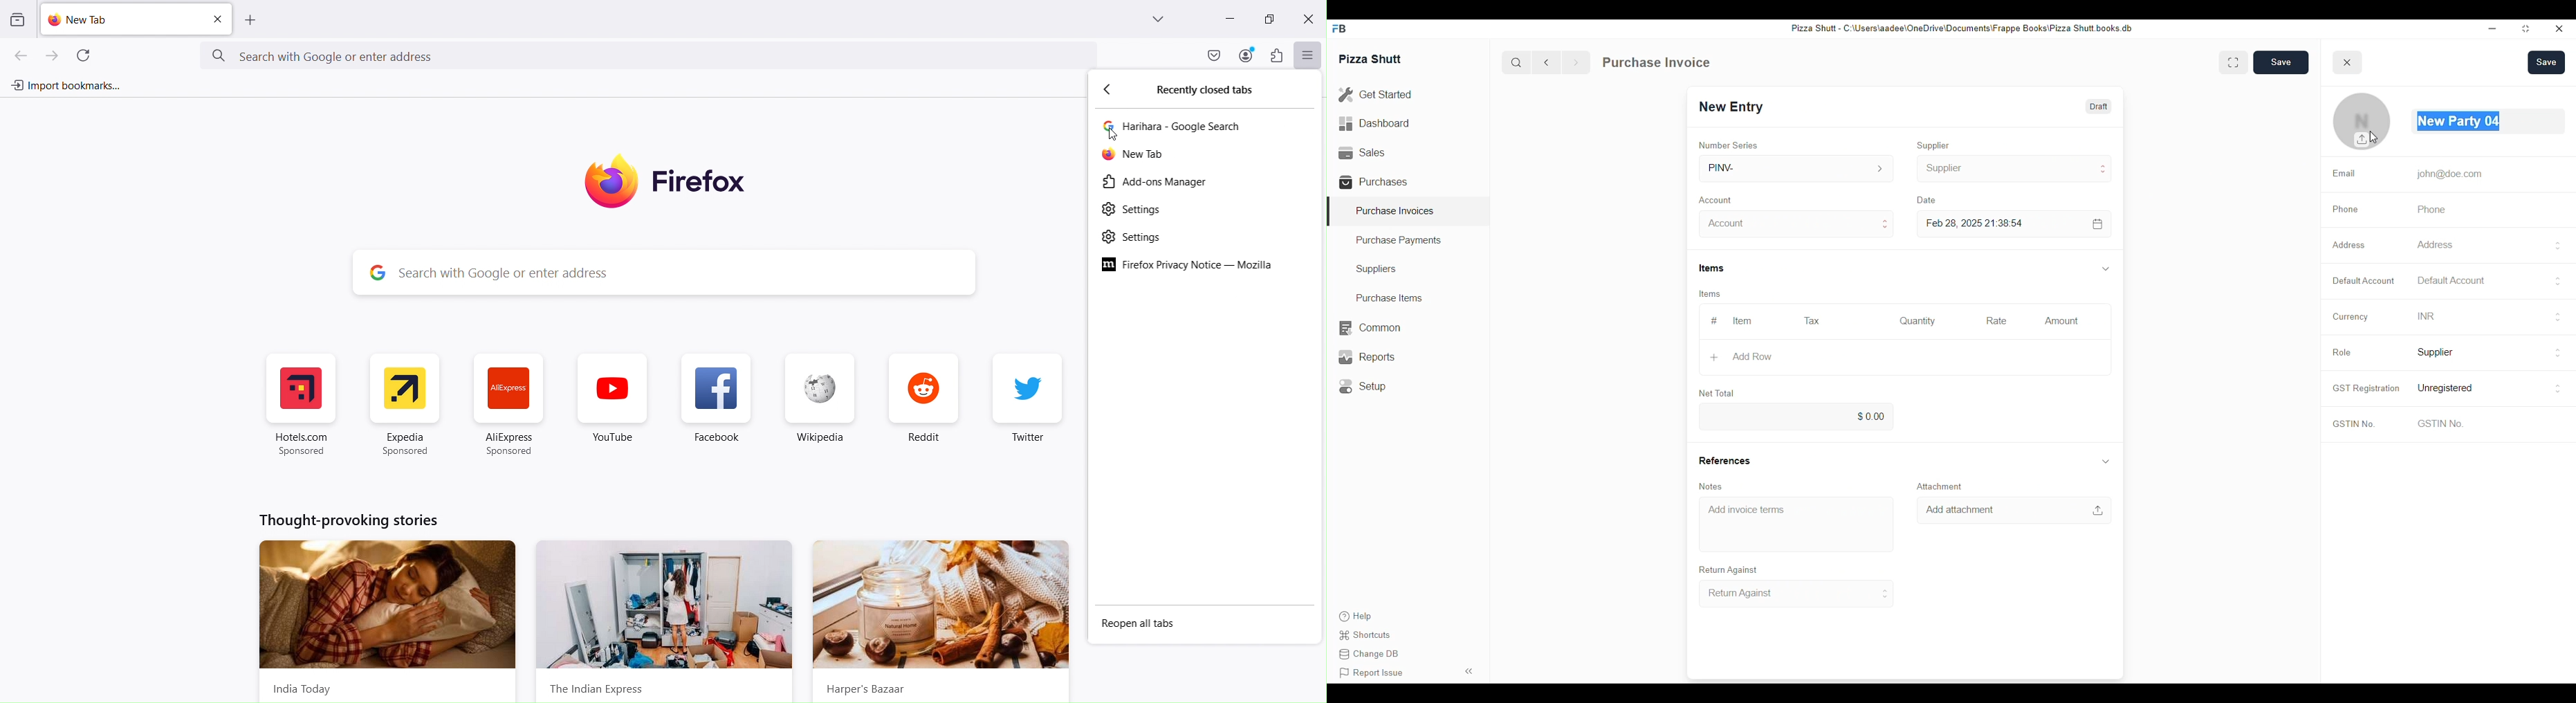 This screenshot has height=728, width=2576. What do you see at coordinates (1307, 19) in the screenshot?
I see `Close` at bounding box center [1307, 19].